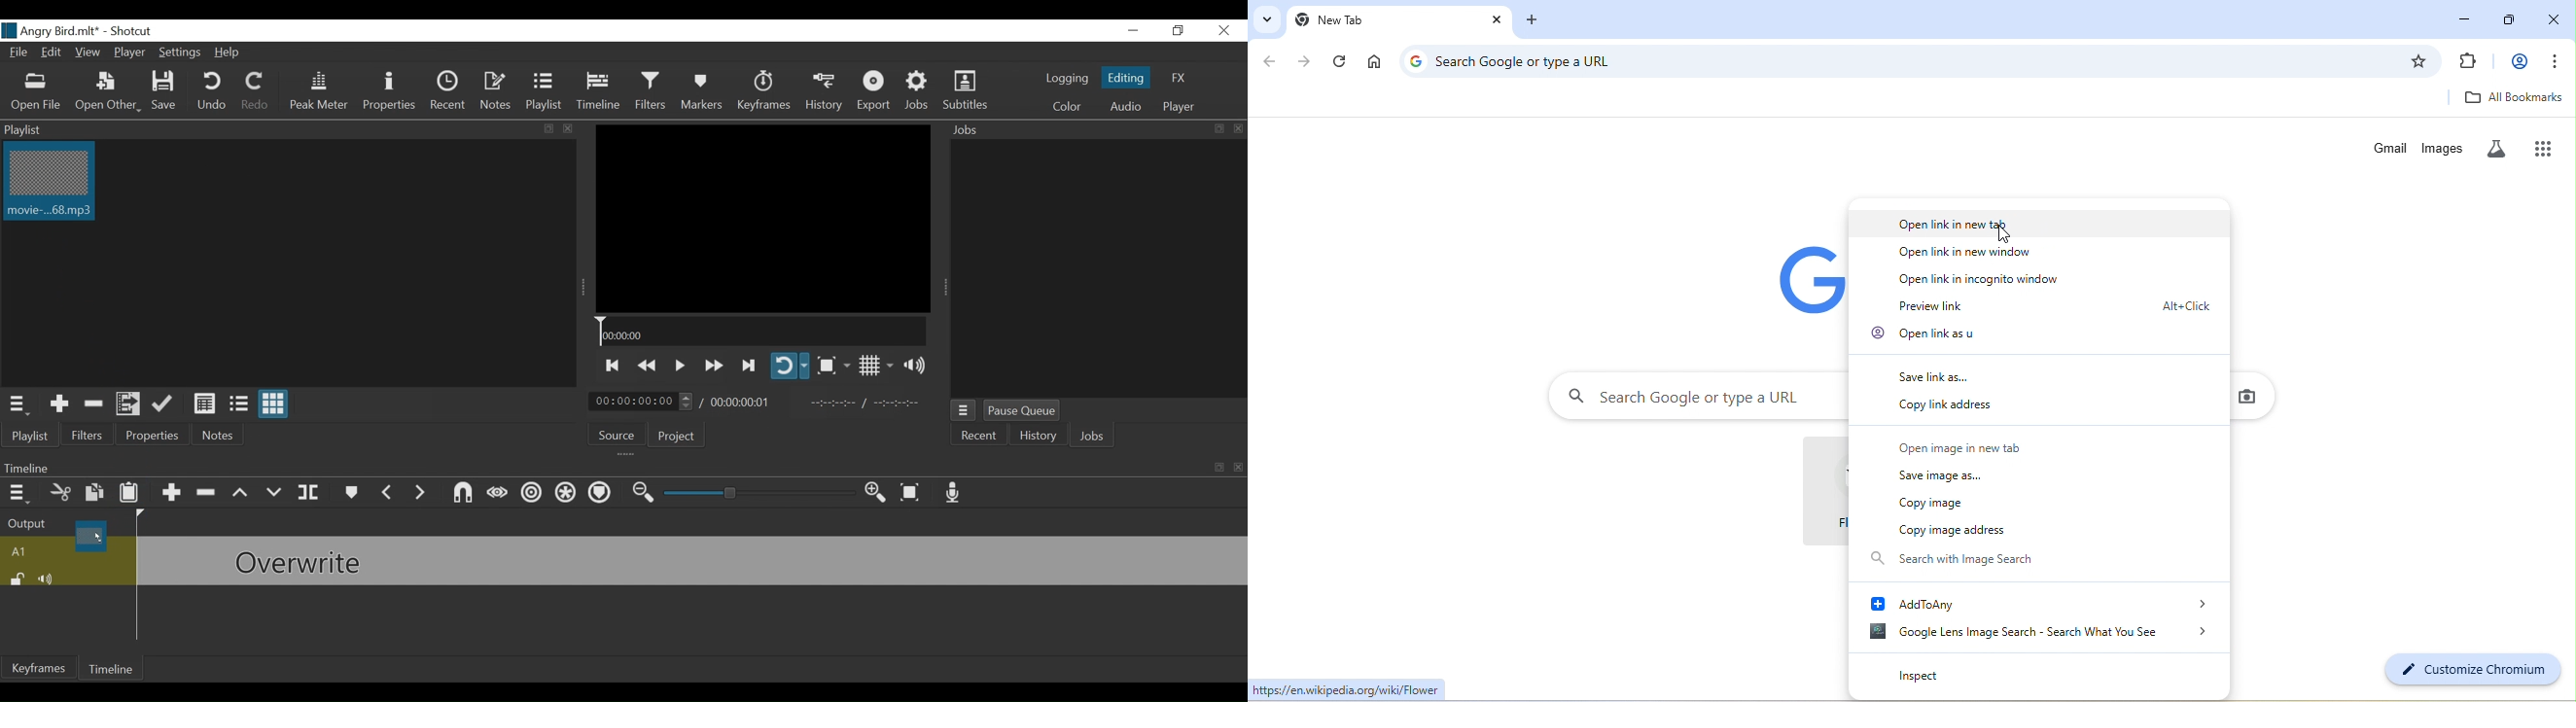  I want to click on Open File, so click(36, 92).